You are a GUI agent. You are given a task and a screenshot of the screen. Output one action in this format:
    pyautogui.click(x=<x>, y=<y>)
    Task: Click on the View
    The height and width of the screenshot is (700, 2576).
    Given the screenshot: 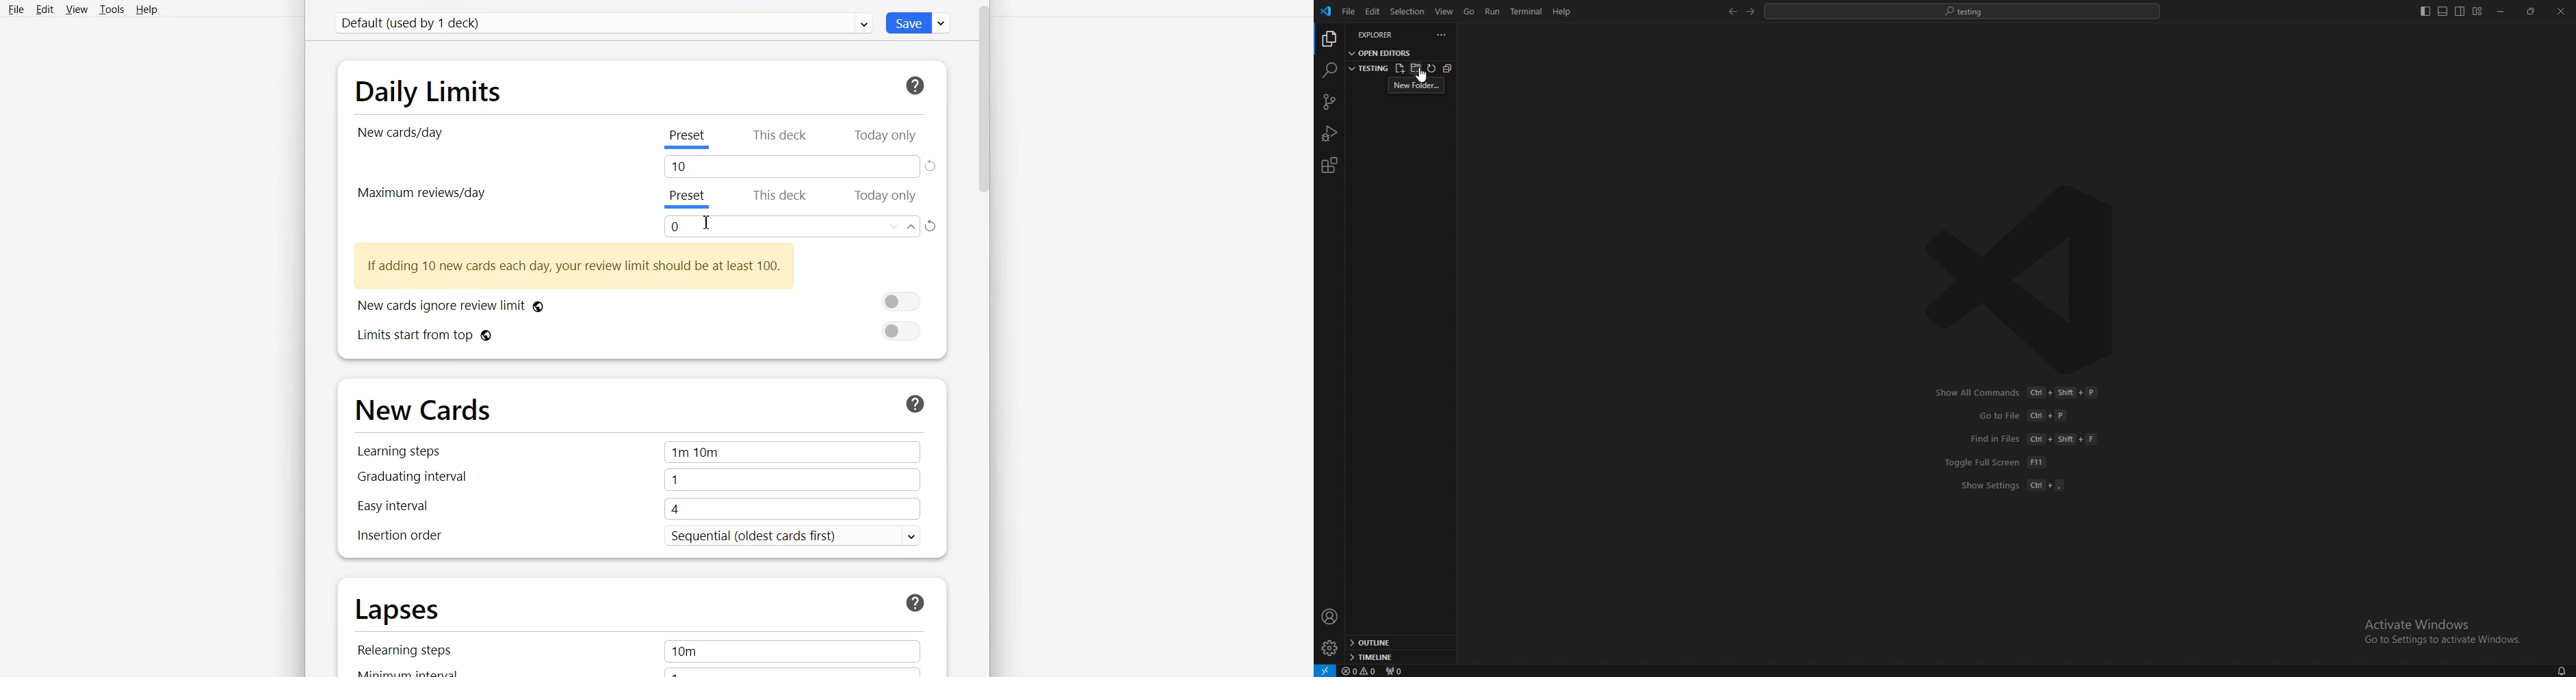 What is the action you would take?
    pyautogui.click(x=76, y=10)
    